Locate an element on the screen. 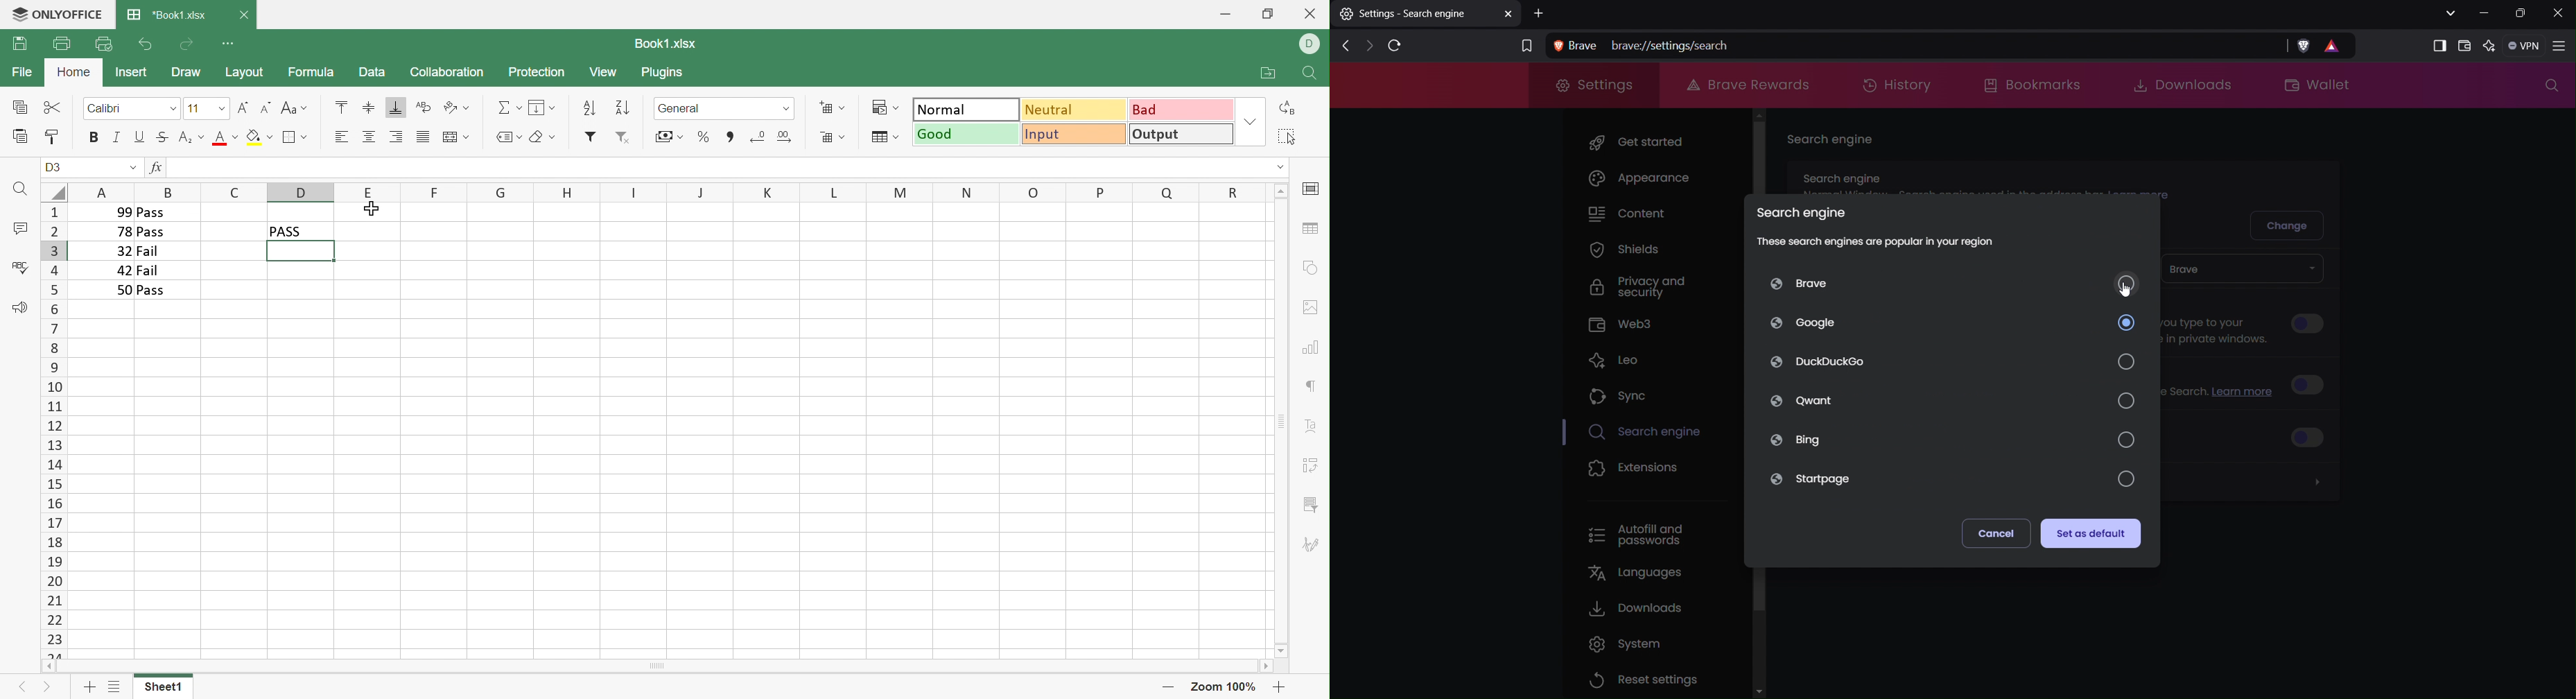 This screenshot has height=700, width=2576. Align middle is located at coordinates (367, 107).